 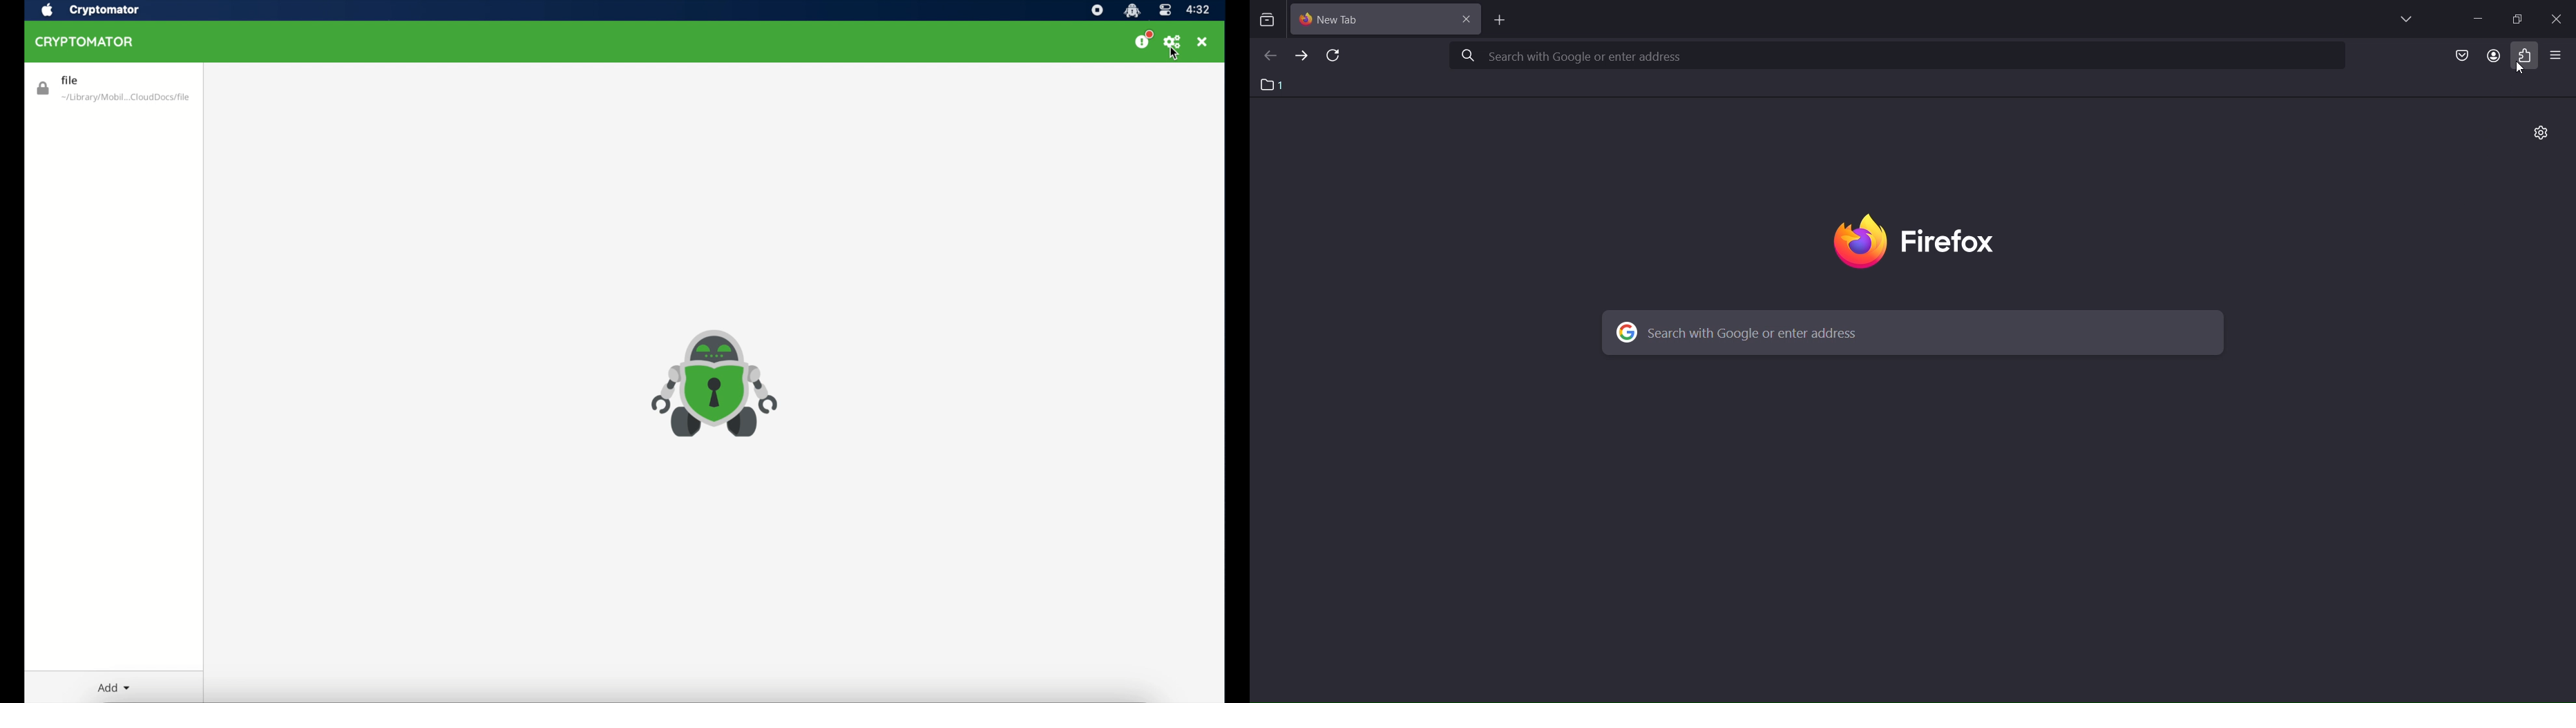 What do you see at coordinates (1337, 56) in the screenshot?
I see `reload page` at bounding box center [1337, 56].